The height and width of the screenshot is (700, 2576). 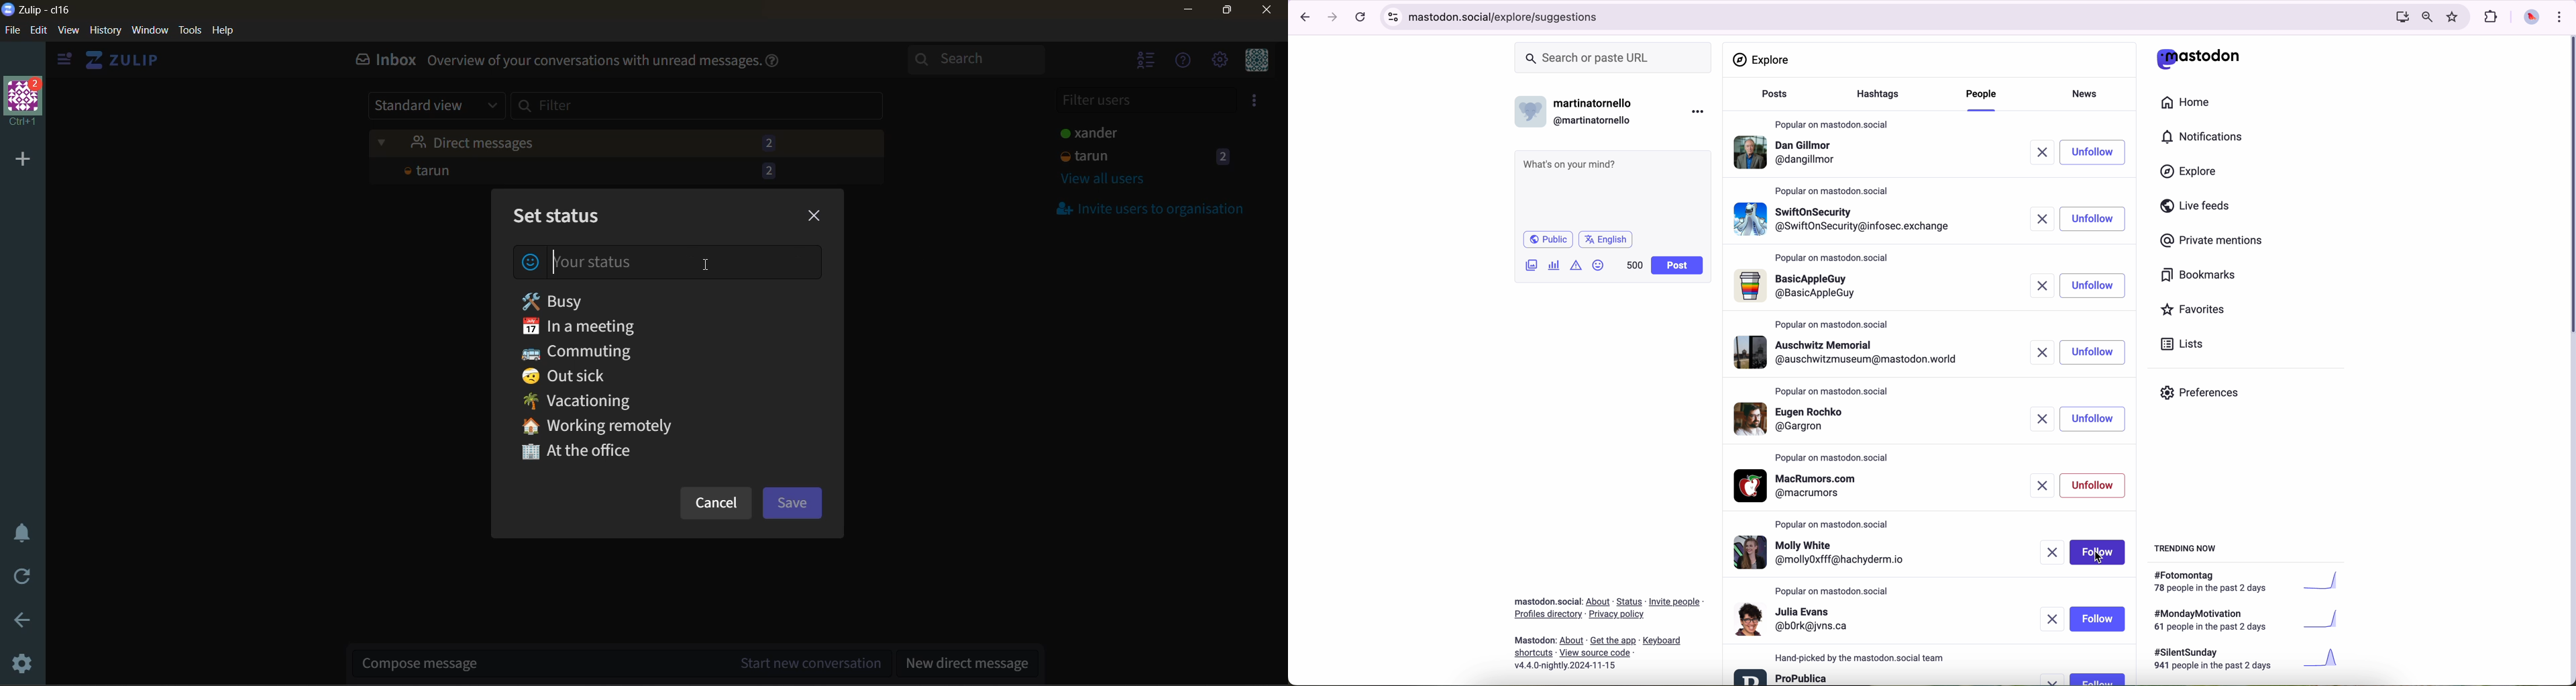 I want to click on profile, so click(x=1829, y=553).